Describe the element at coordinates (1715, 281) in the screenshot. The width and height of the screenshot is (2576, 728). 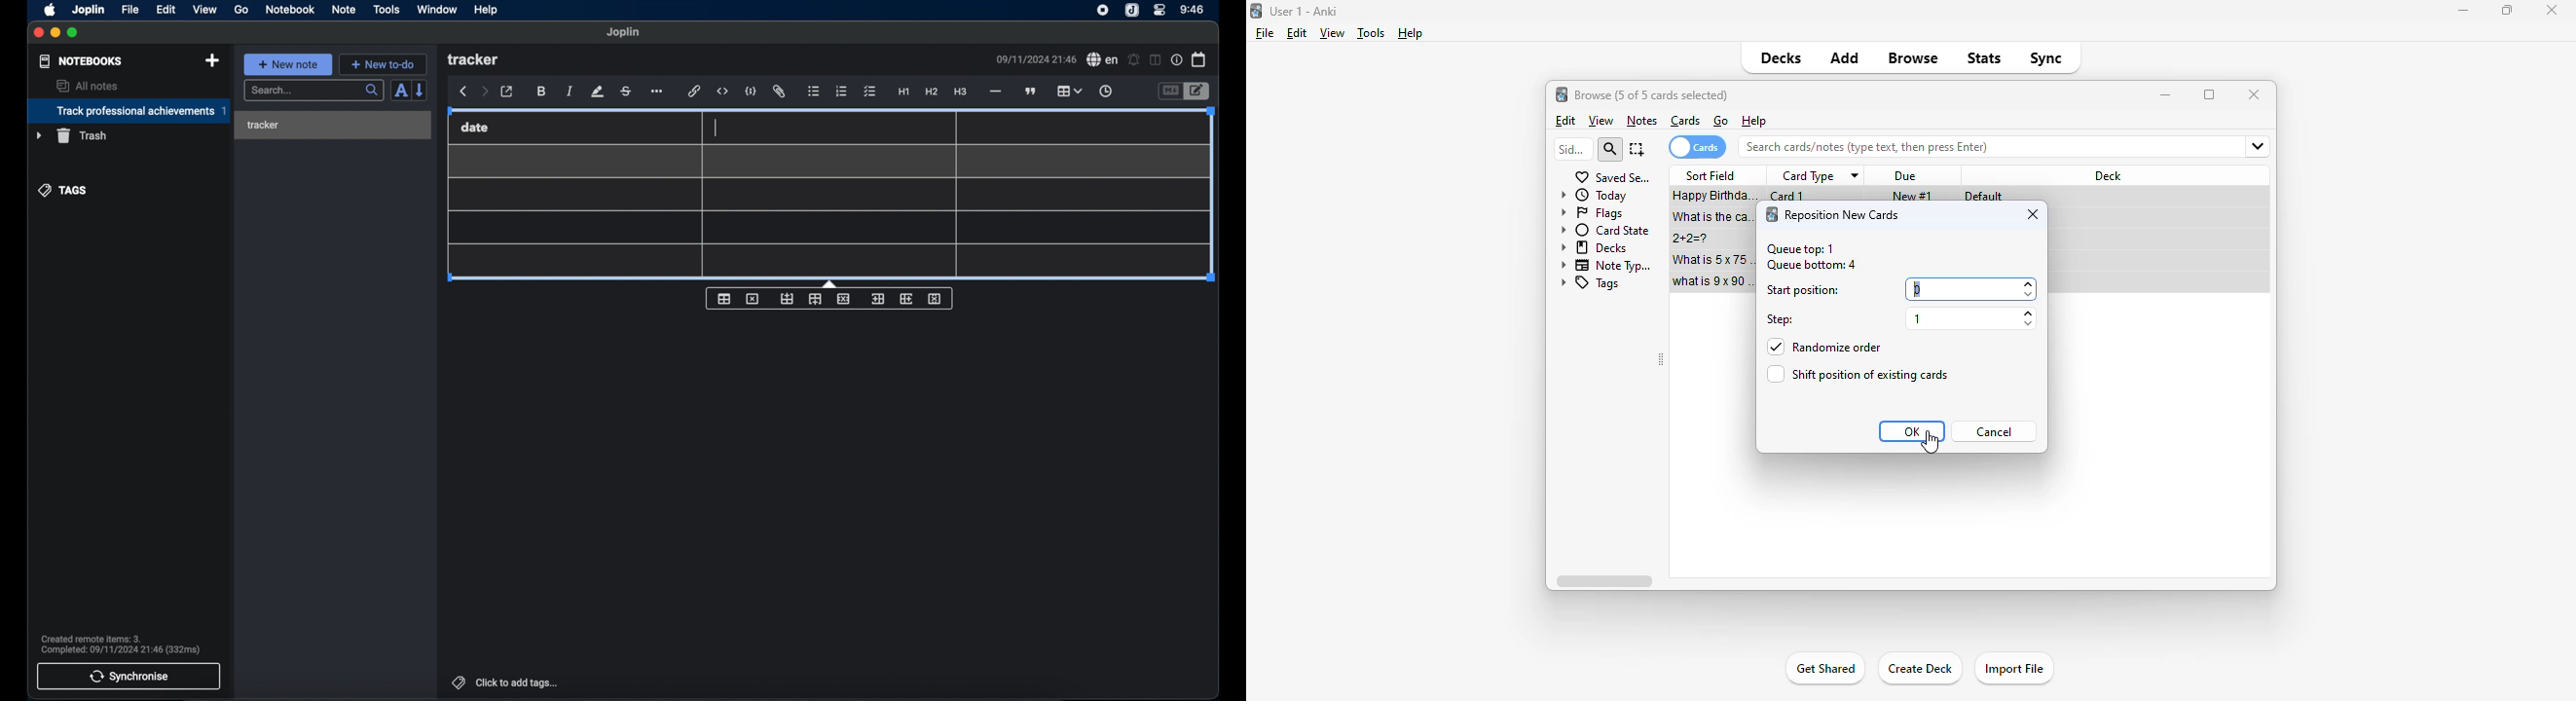
I see `what is 9x90=?` at that location.